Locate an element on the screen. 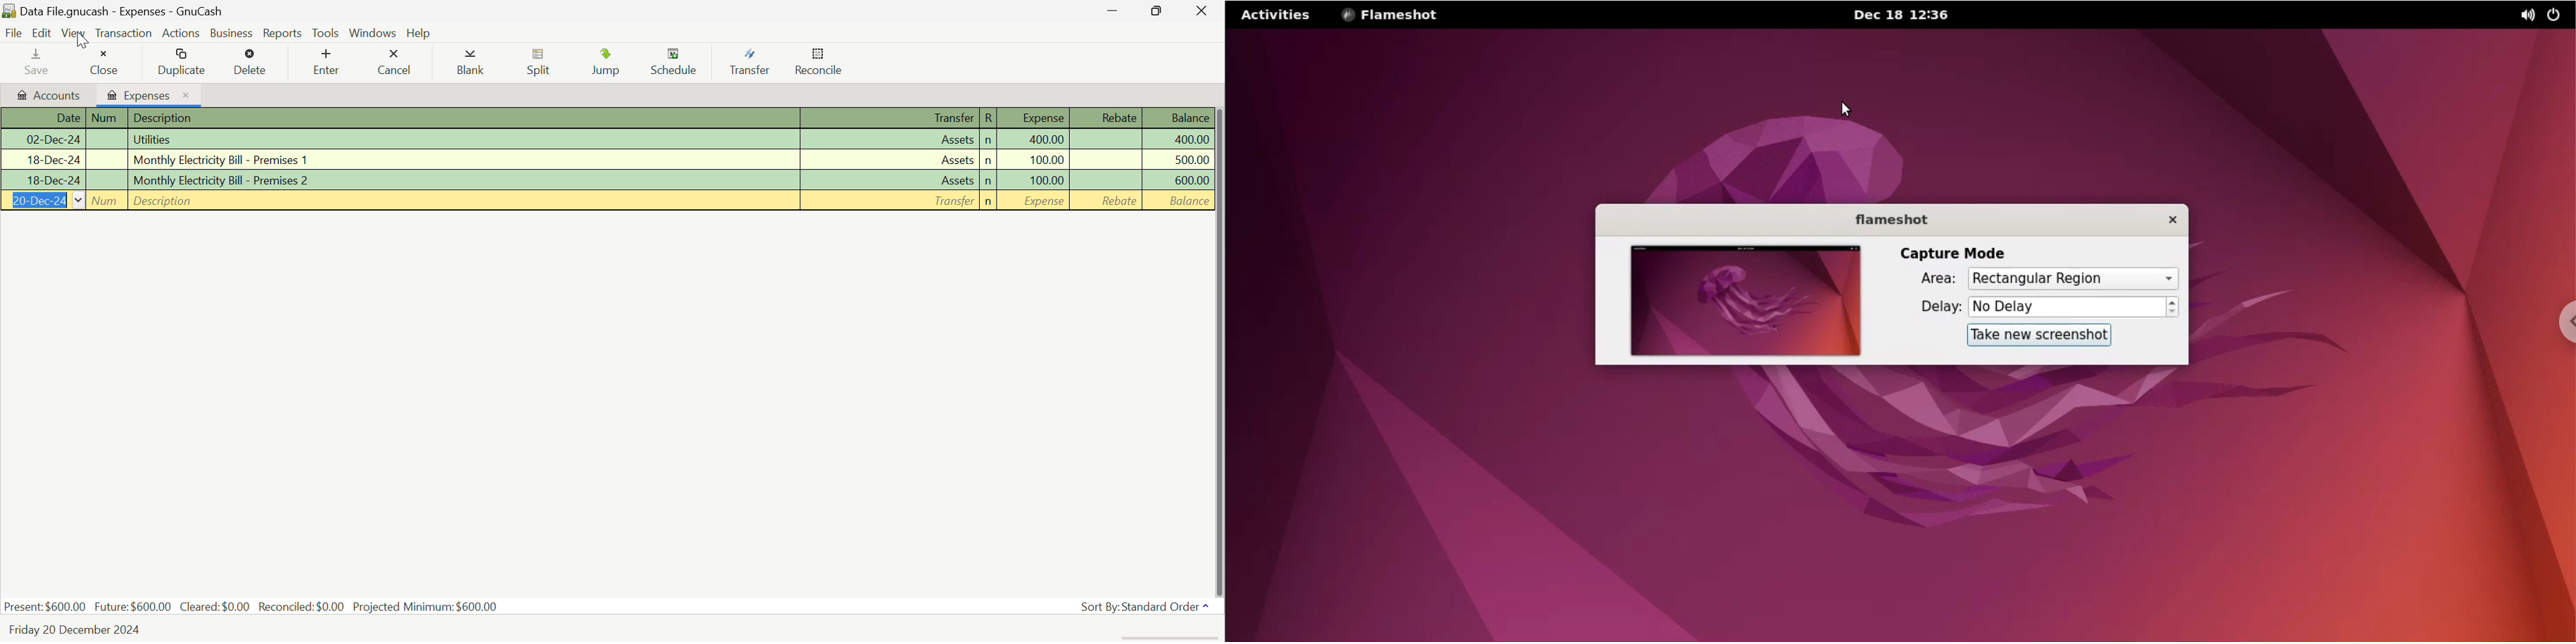 The width and height of the screenshot is (2576, 644). Accounts tab is located at coordinates (48, 94).